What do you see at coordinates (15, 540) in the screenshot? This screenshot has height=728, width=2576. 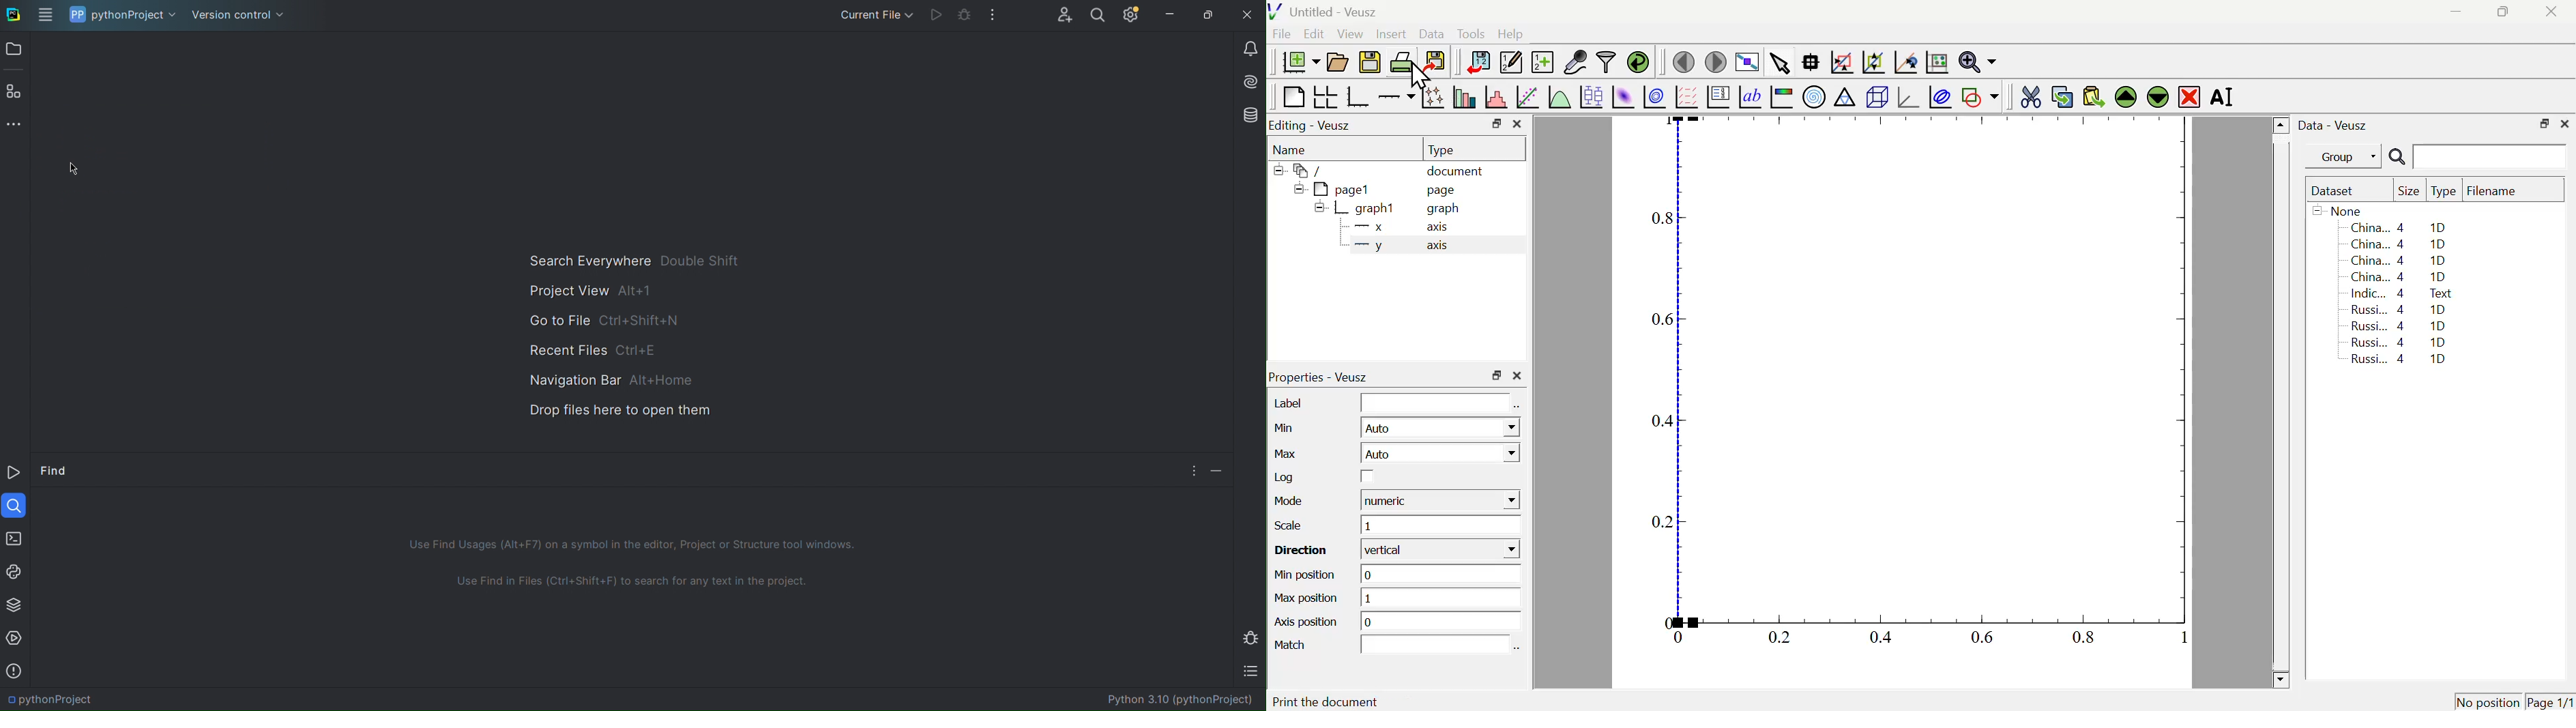 I see `Terminal` at bounding box center [15, 540].